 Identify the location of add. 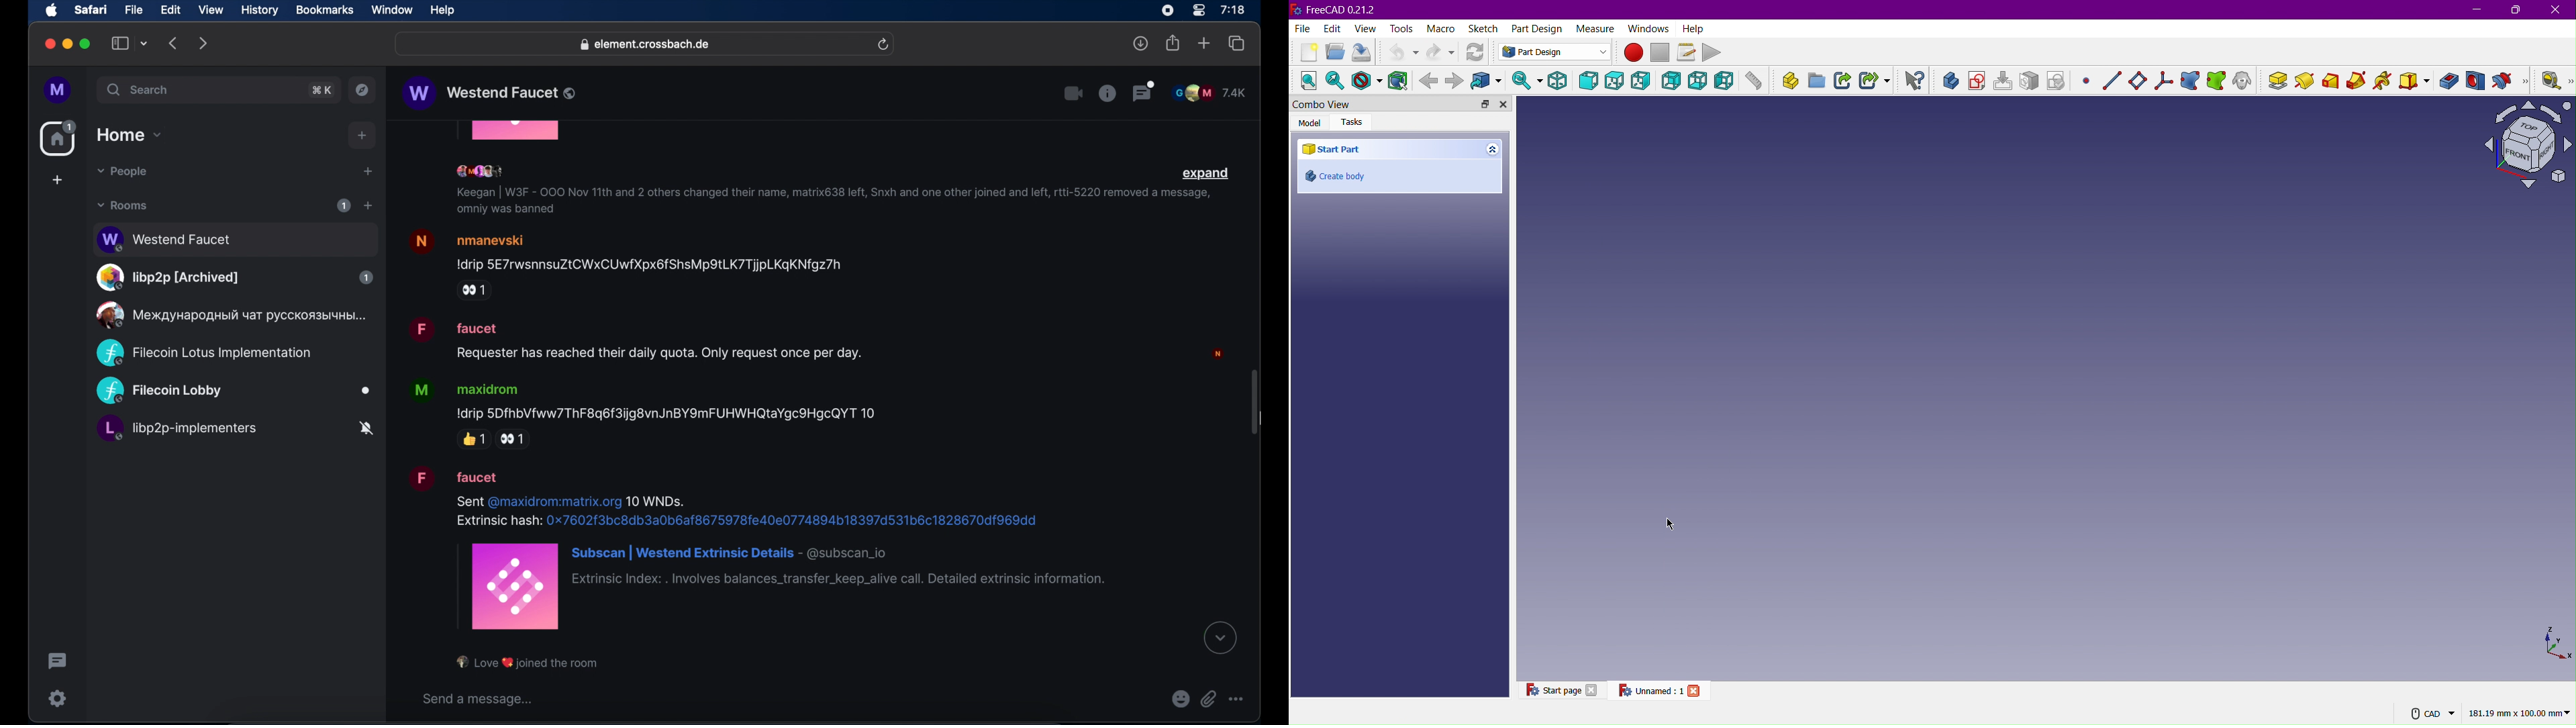
(362, 136).